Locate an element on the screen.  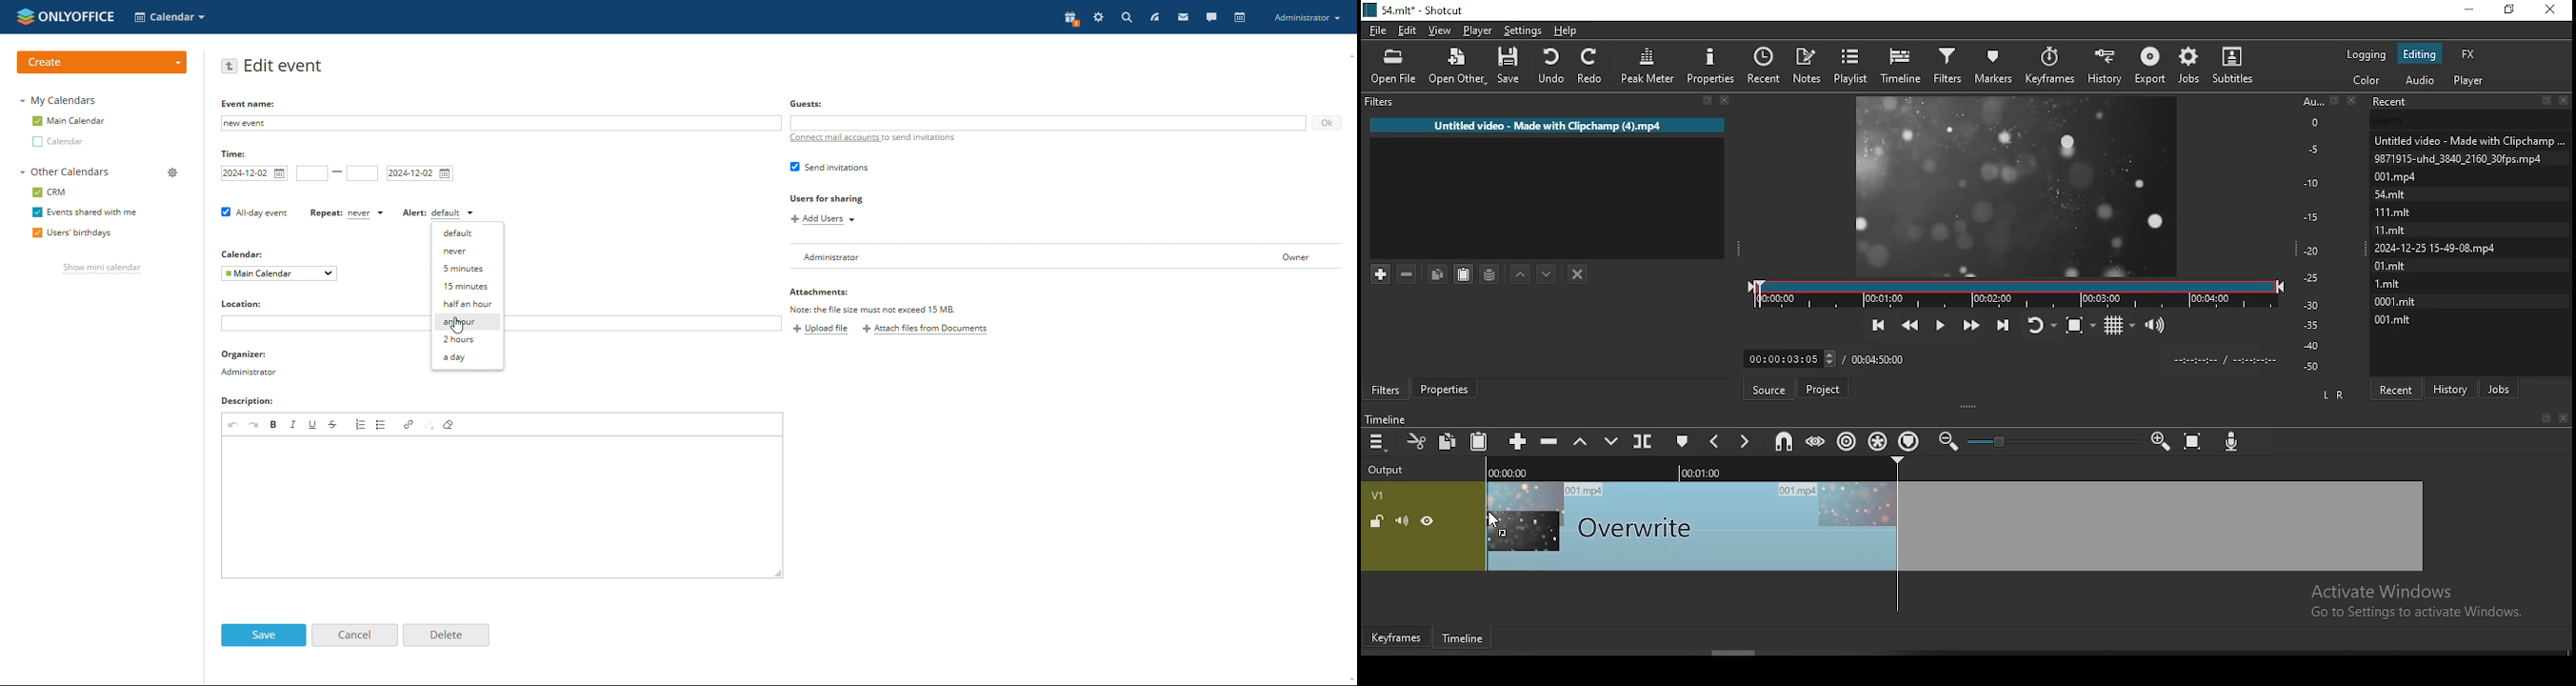
filters is located at coordinates (1950, 65).